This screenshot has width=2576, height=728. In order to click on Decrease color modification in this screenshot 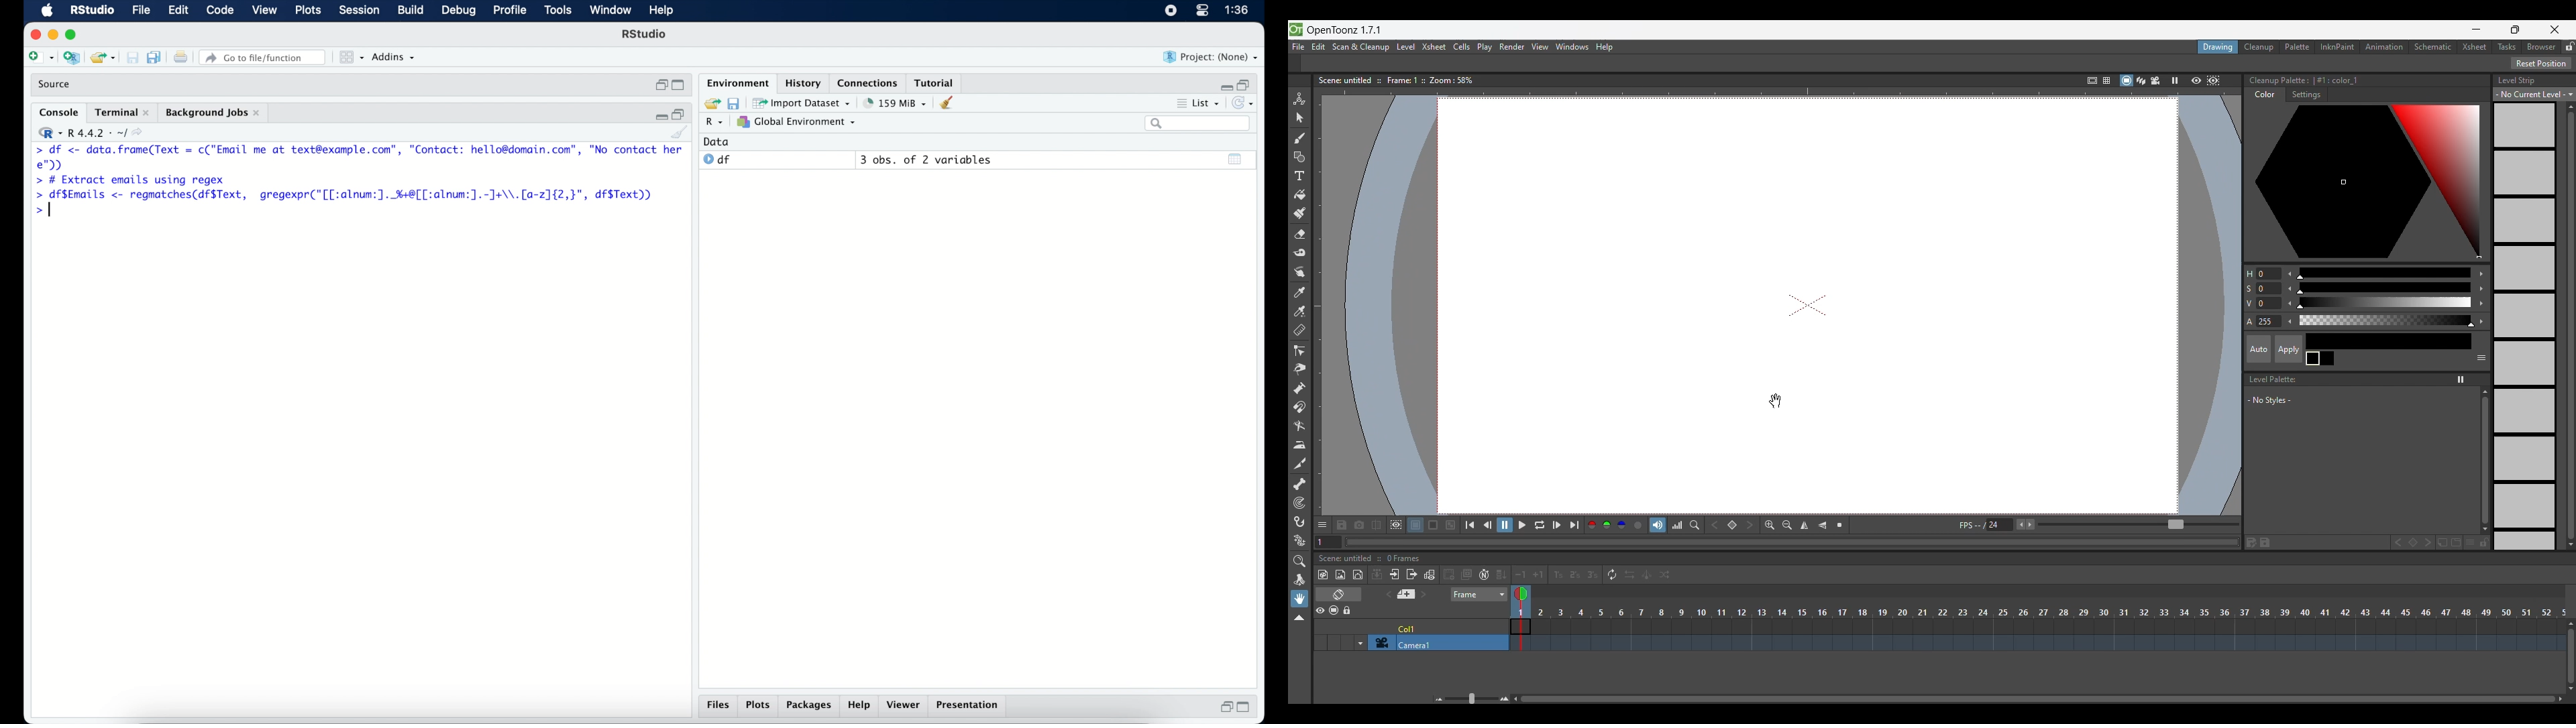, I will do `click(2289, 297)`.